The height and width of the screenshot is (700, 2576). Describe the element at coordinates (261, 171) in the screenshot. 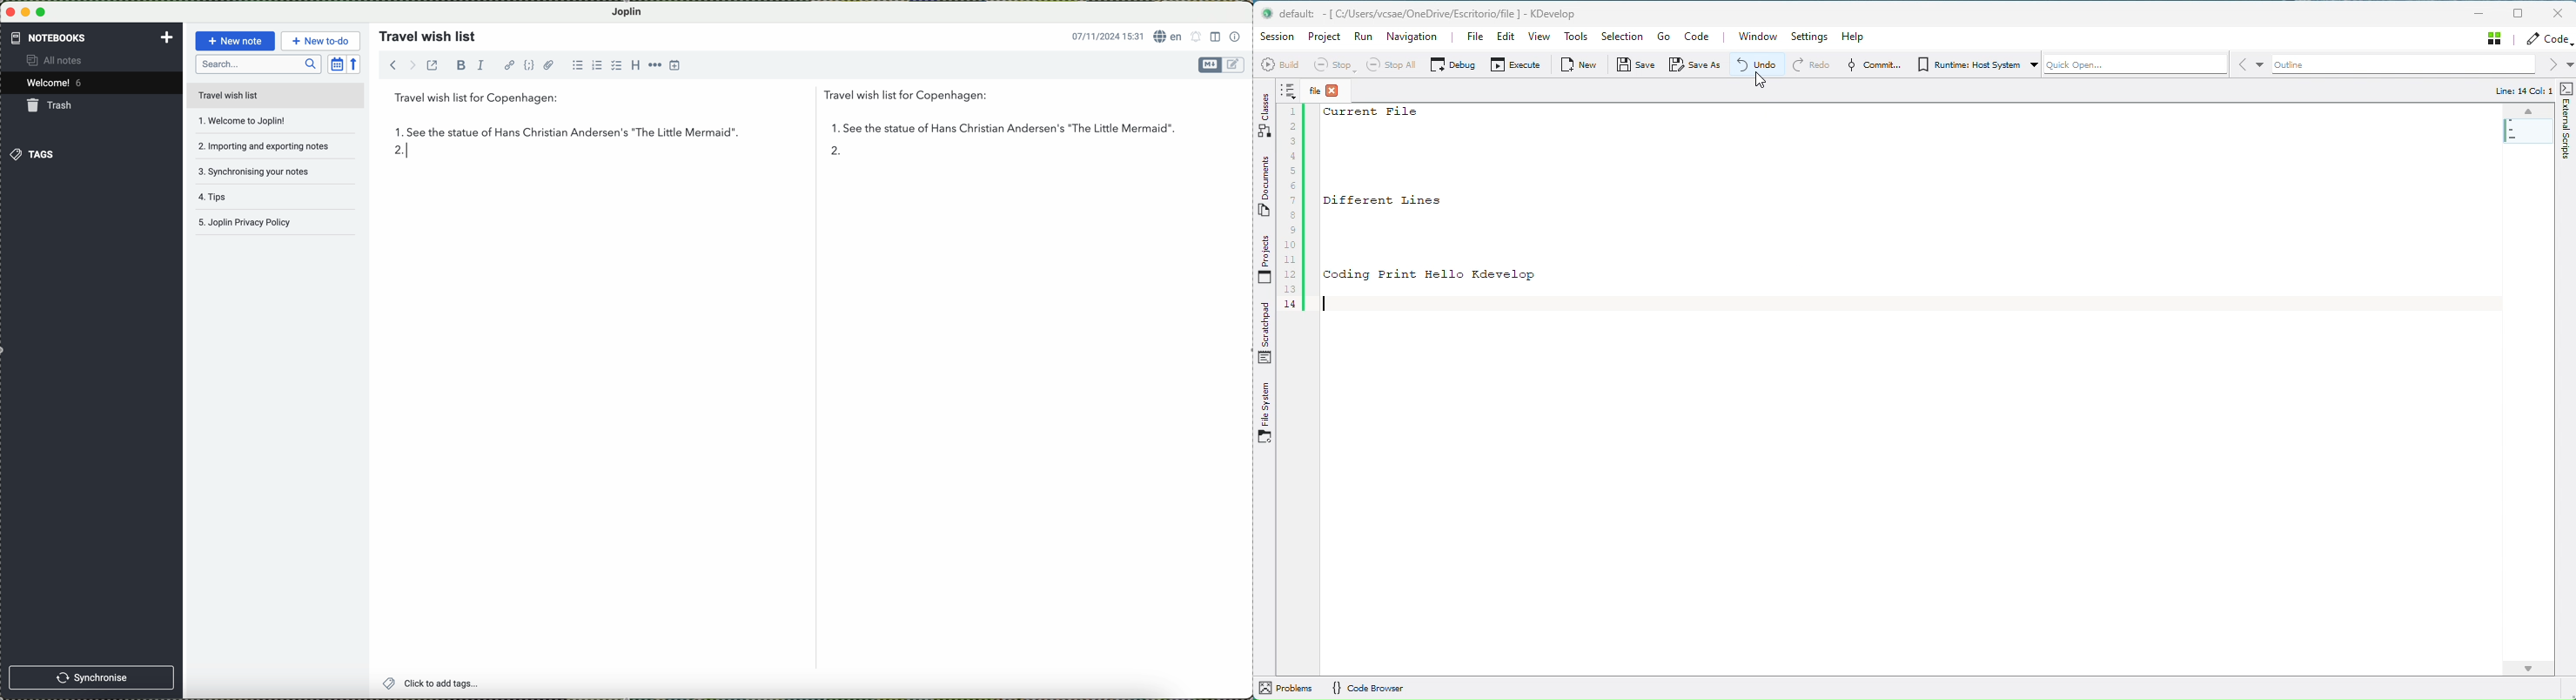

I see `synchronising your notes` at that location.